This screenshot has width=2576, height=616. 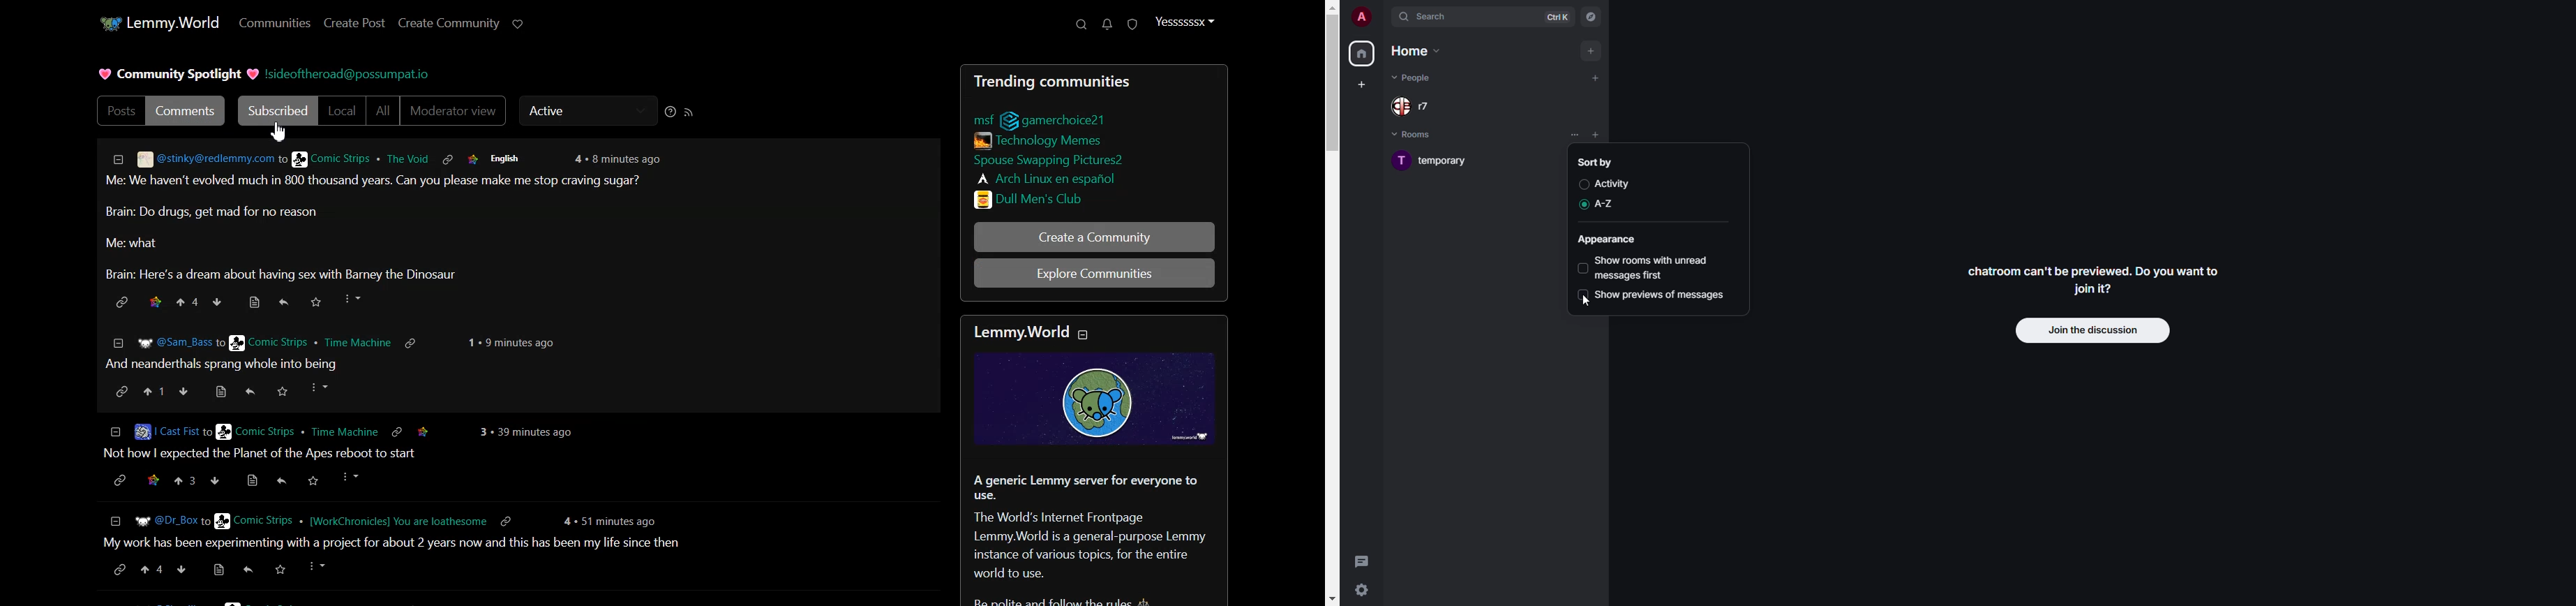 What do you see at coordinates (316, 480) in the screenshot?
I see `save` at bounding box center [316, 480].